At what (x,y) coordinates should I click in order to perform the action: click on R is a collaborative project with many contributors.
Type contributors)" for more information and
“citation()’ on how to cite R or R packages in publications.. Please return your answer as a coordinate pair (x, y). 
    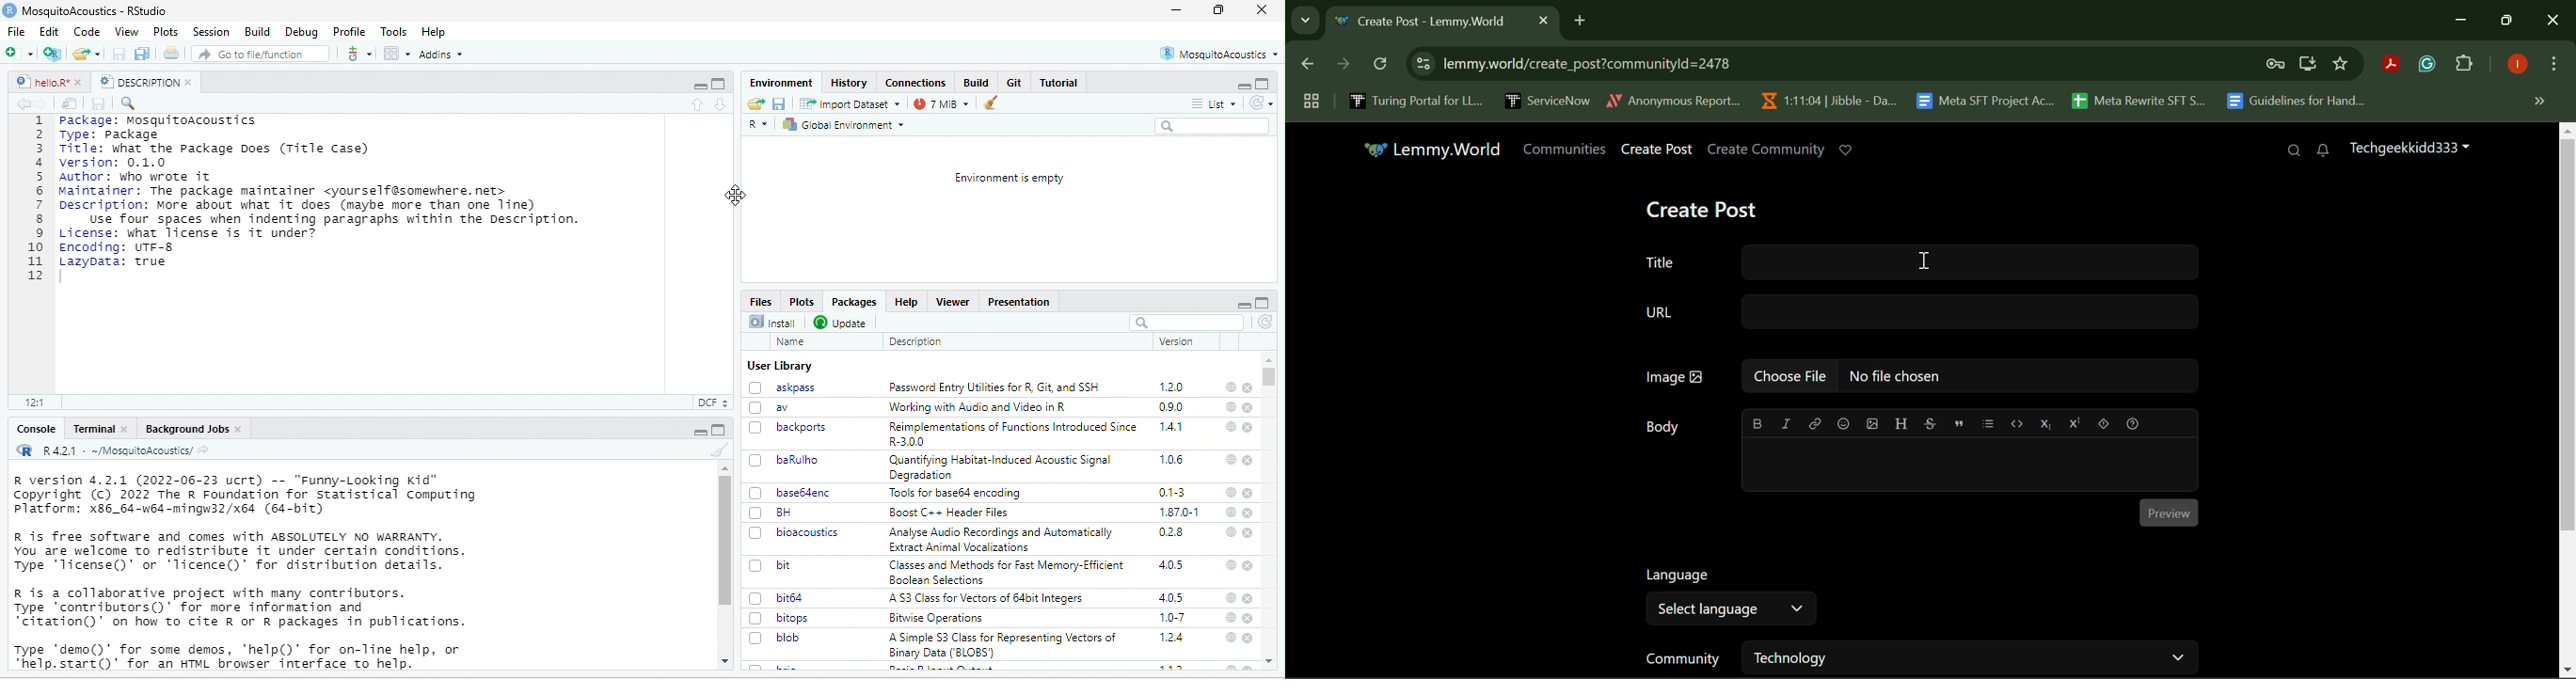
    Looking at the image, I should click on (240, 609).